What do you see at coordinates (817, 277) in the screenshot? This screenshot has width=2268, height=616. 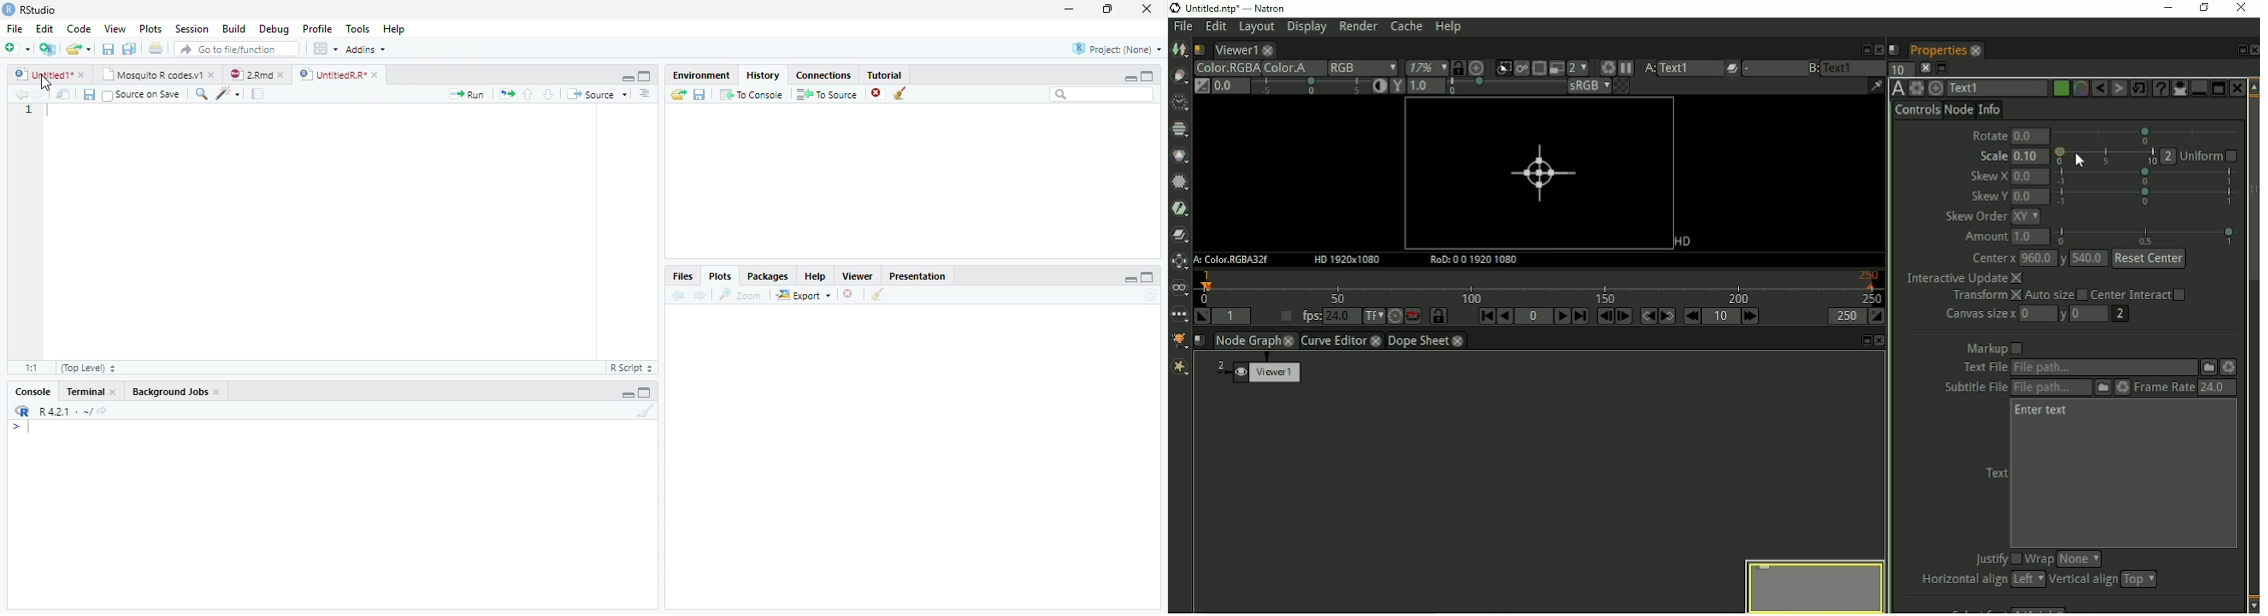 I see `Help` at bounding box center [817, 277].